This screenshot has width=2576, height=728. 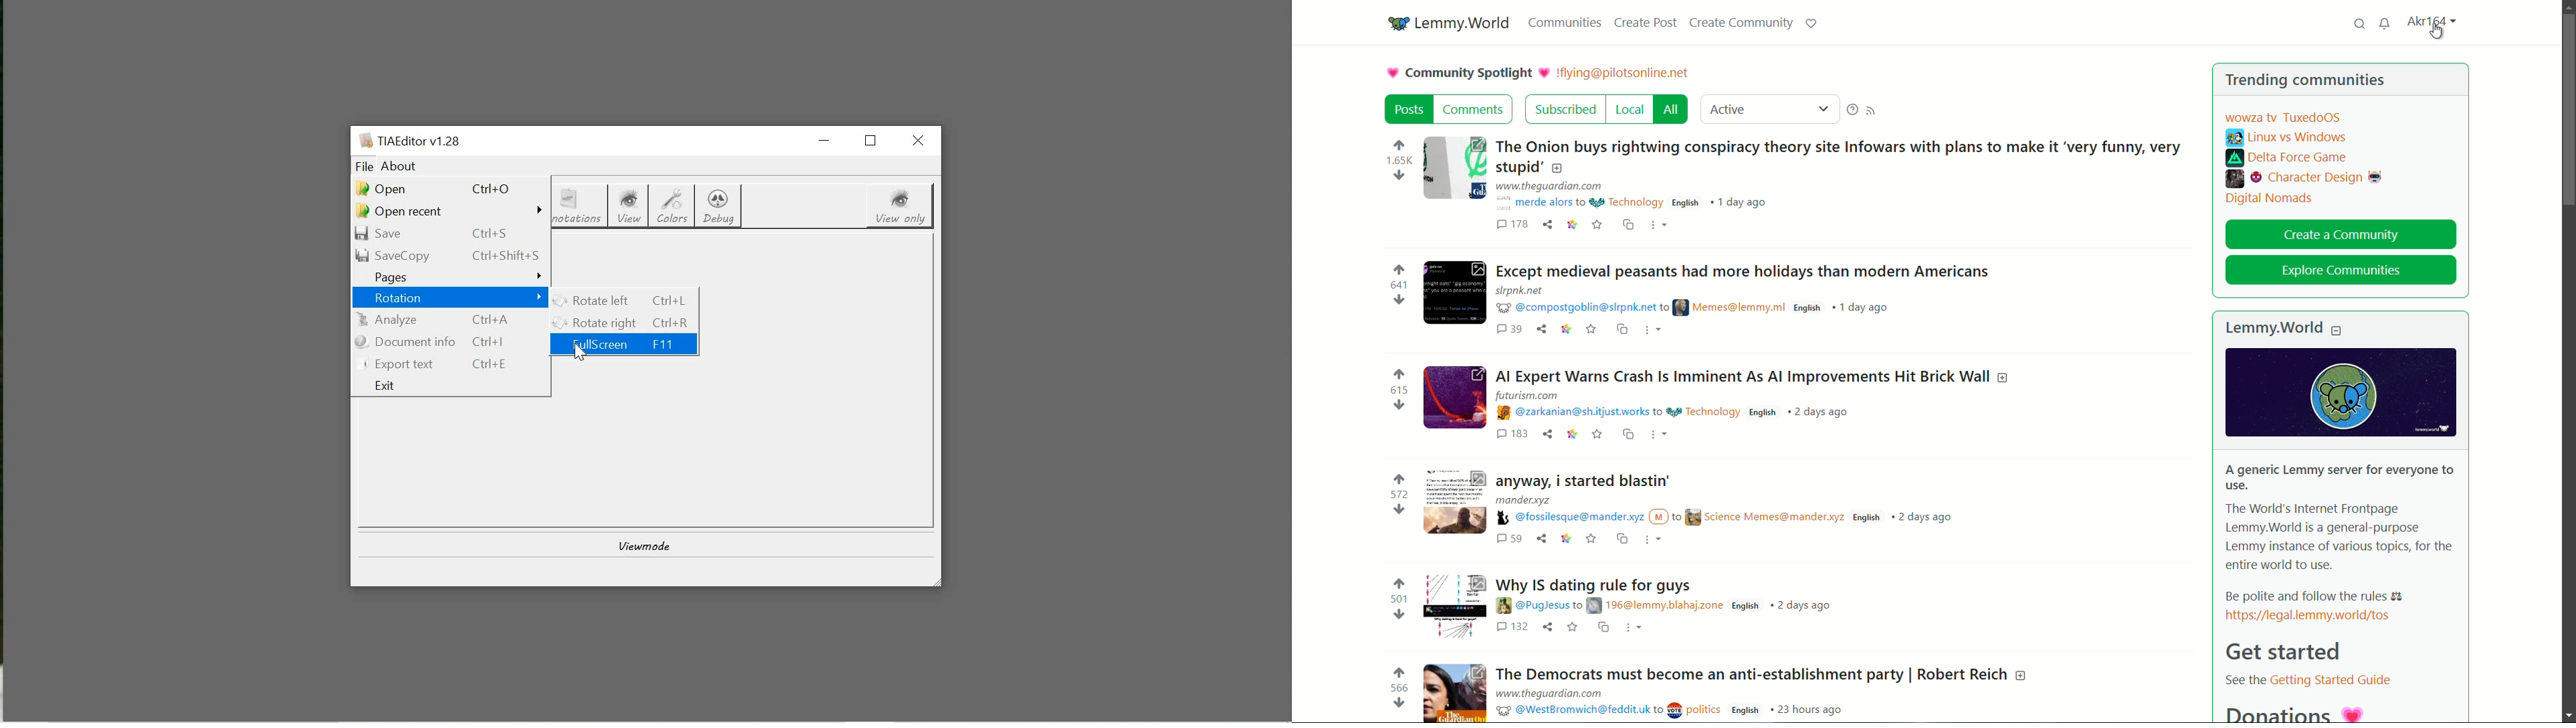 What do you see at coordinates (1658, 225) in the screenshot?
I see `more` at bounding box center [1658, 225].